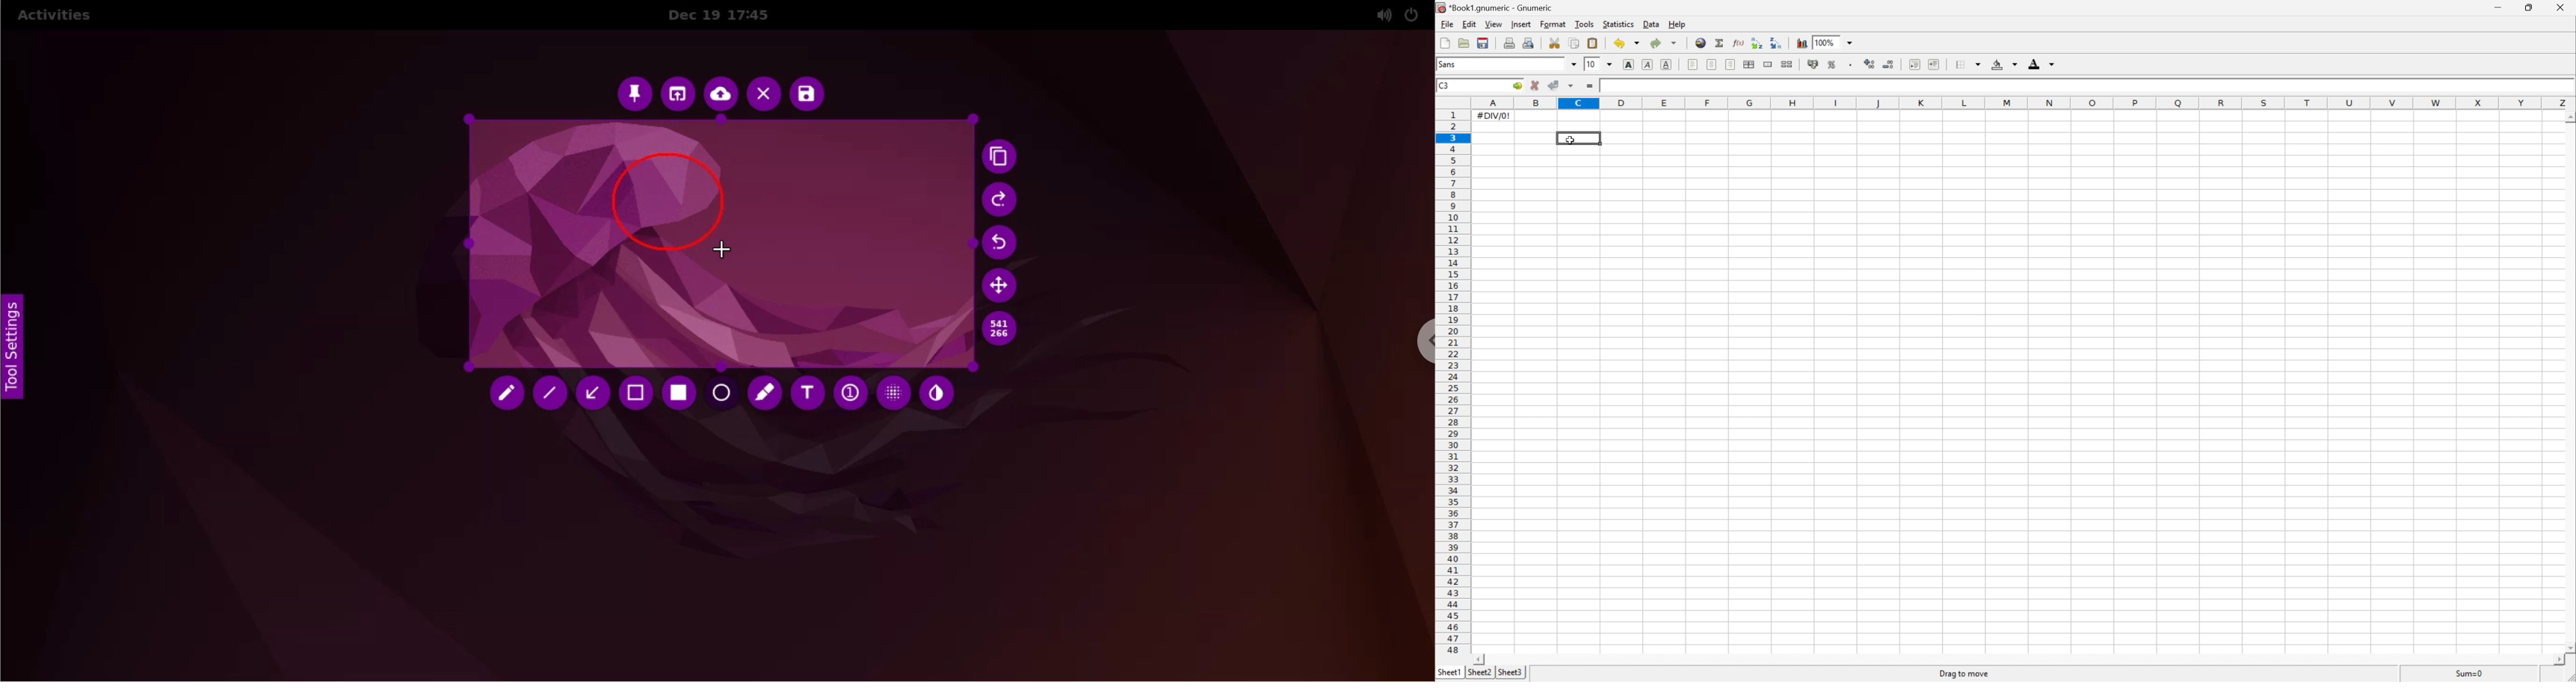  What do you see at coordinates (1870, 64) in the screenshot?
I see `Increase the number of decimals displayed` at bounding box center [1870, 64].